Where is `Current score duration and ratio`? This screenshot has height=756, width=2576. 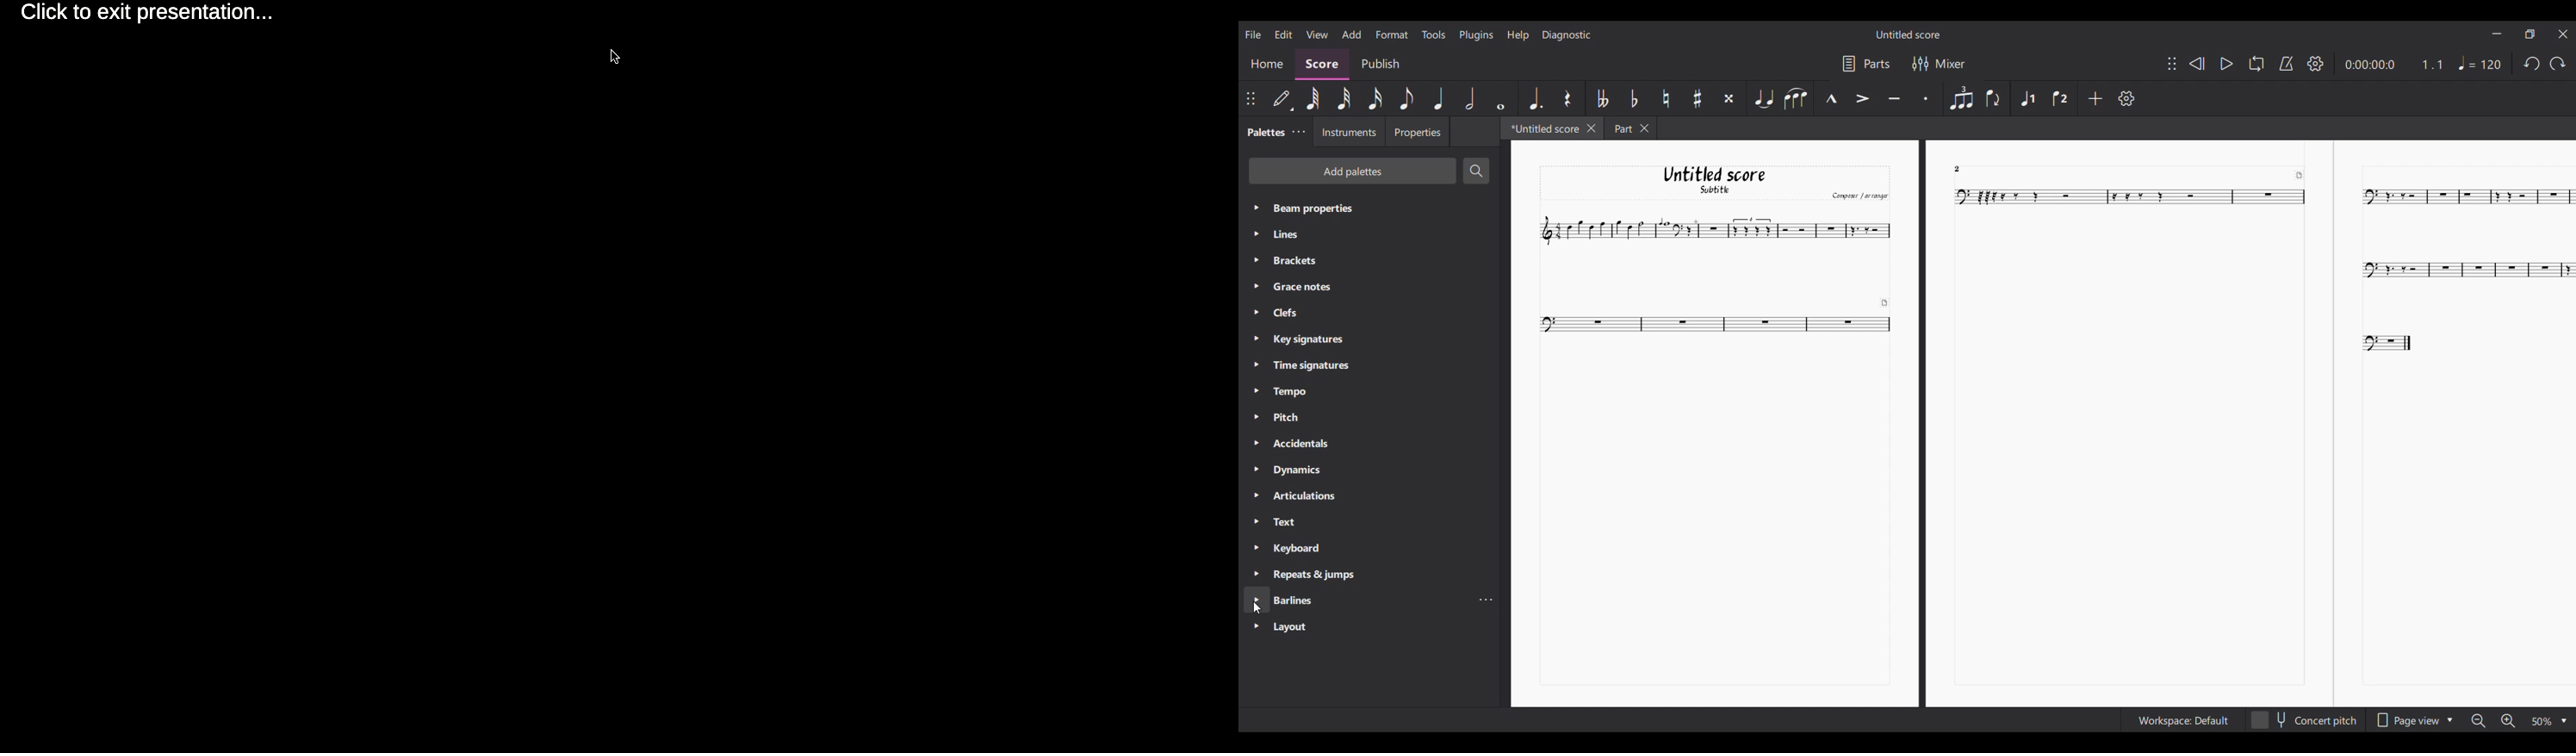 Current score duration and ratio is located at coordinates (2394, 64).